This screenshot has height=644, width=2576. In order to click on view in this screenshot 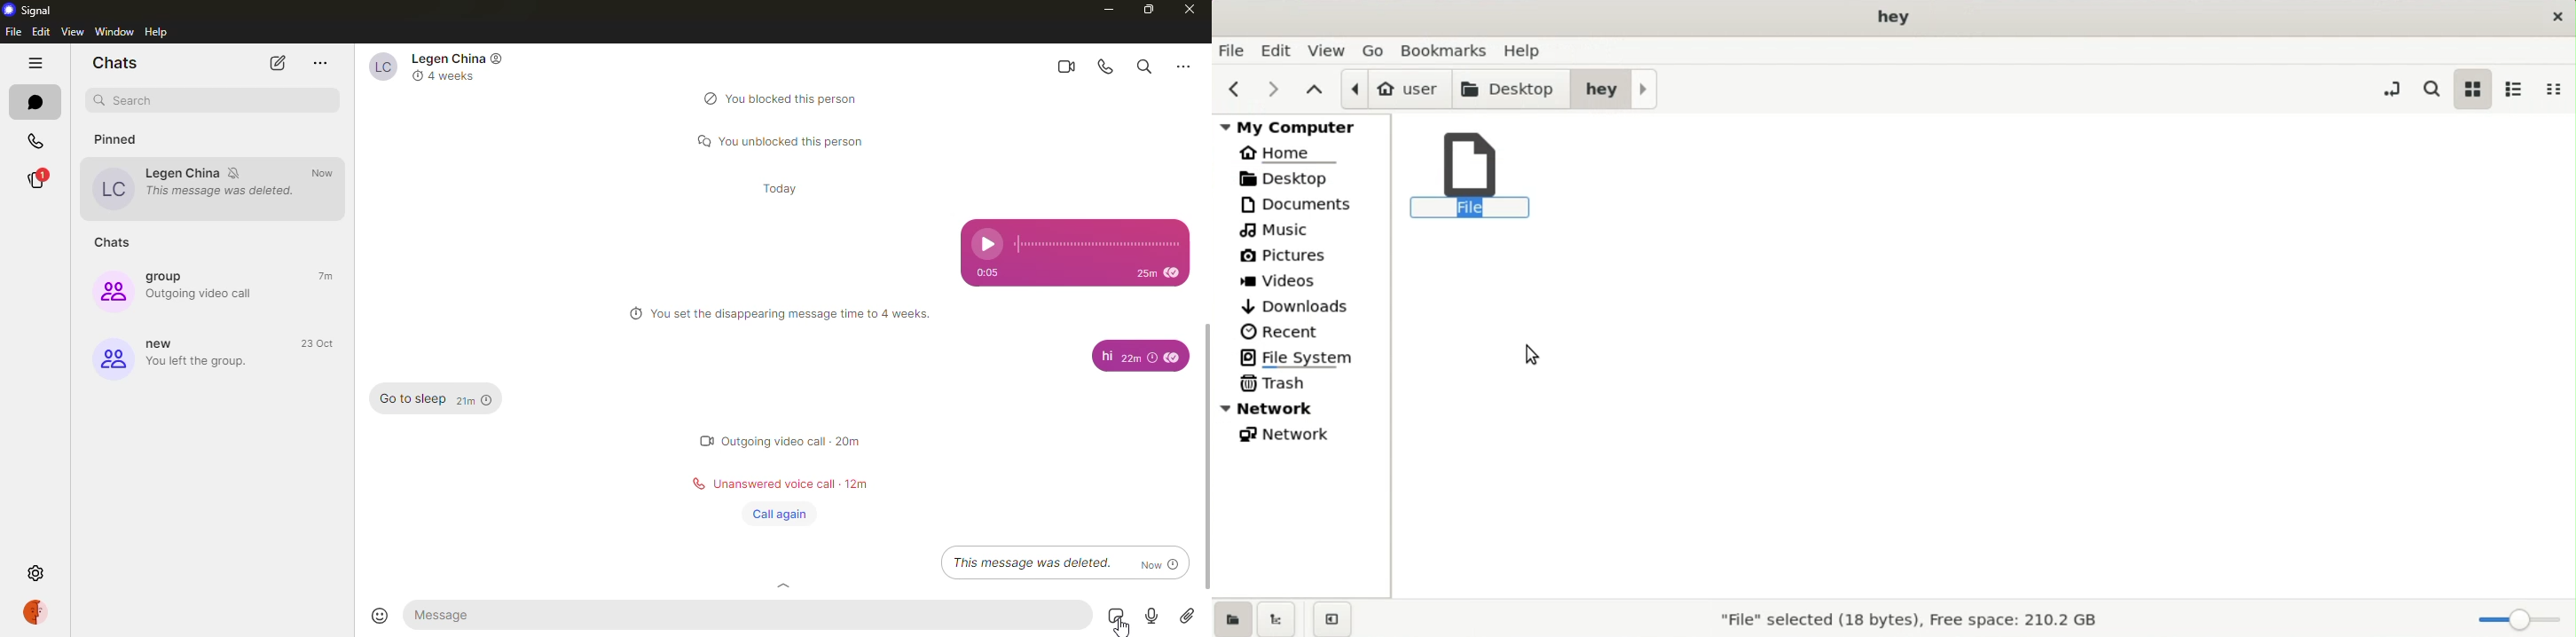, I will do `click(73, 31)`.